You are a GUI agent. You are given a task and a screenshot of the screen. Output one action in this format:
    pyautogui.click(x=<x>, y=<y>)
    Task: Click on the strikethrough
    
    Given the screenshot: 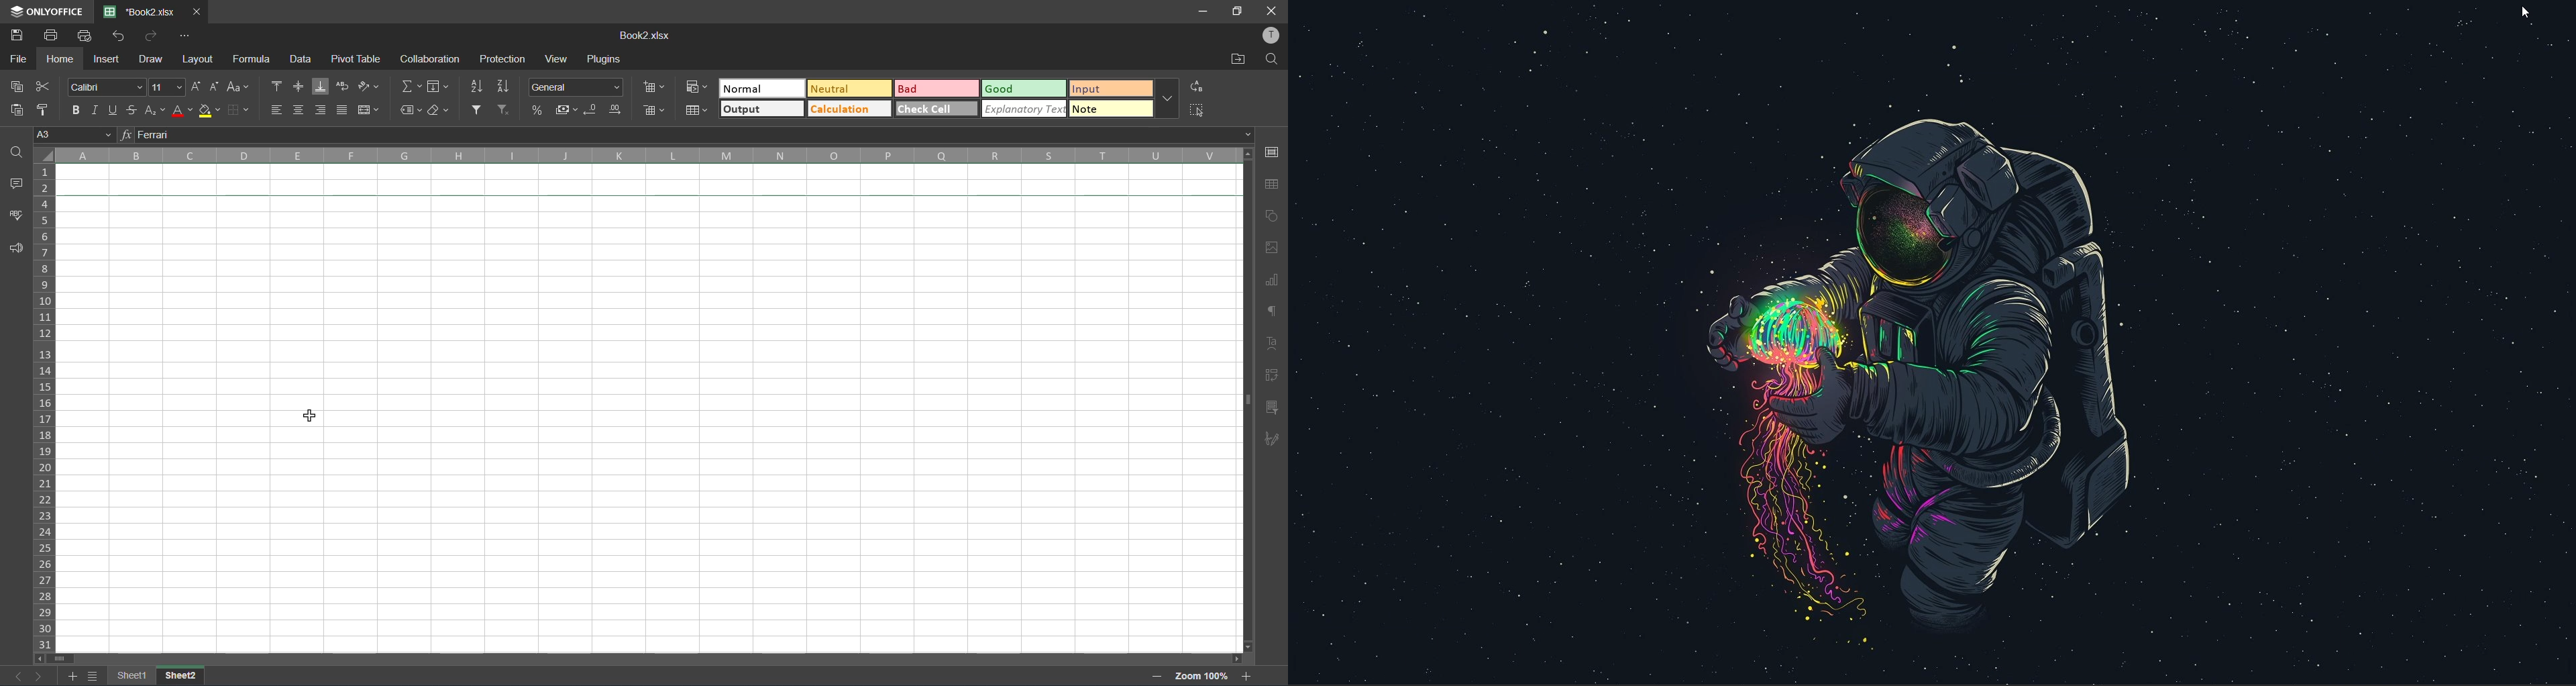 What is the action you would take?
    pyautogui.click(x=134, y=109)
    